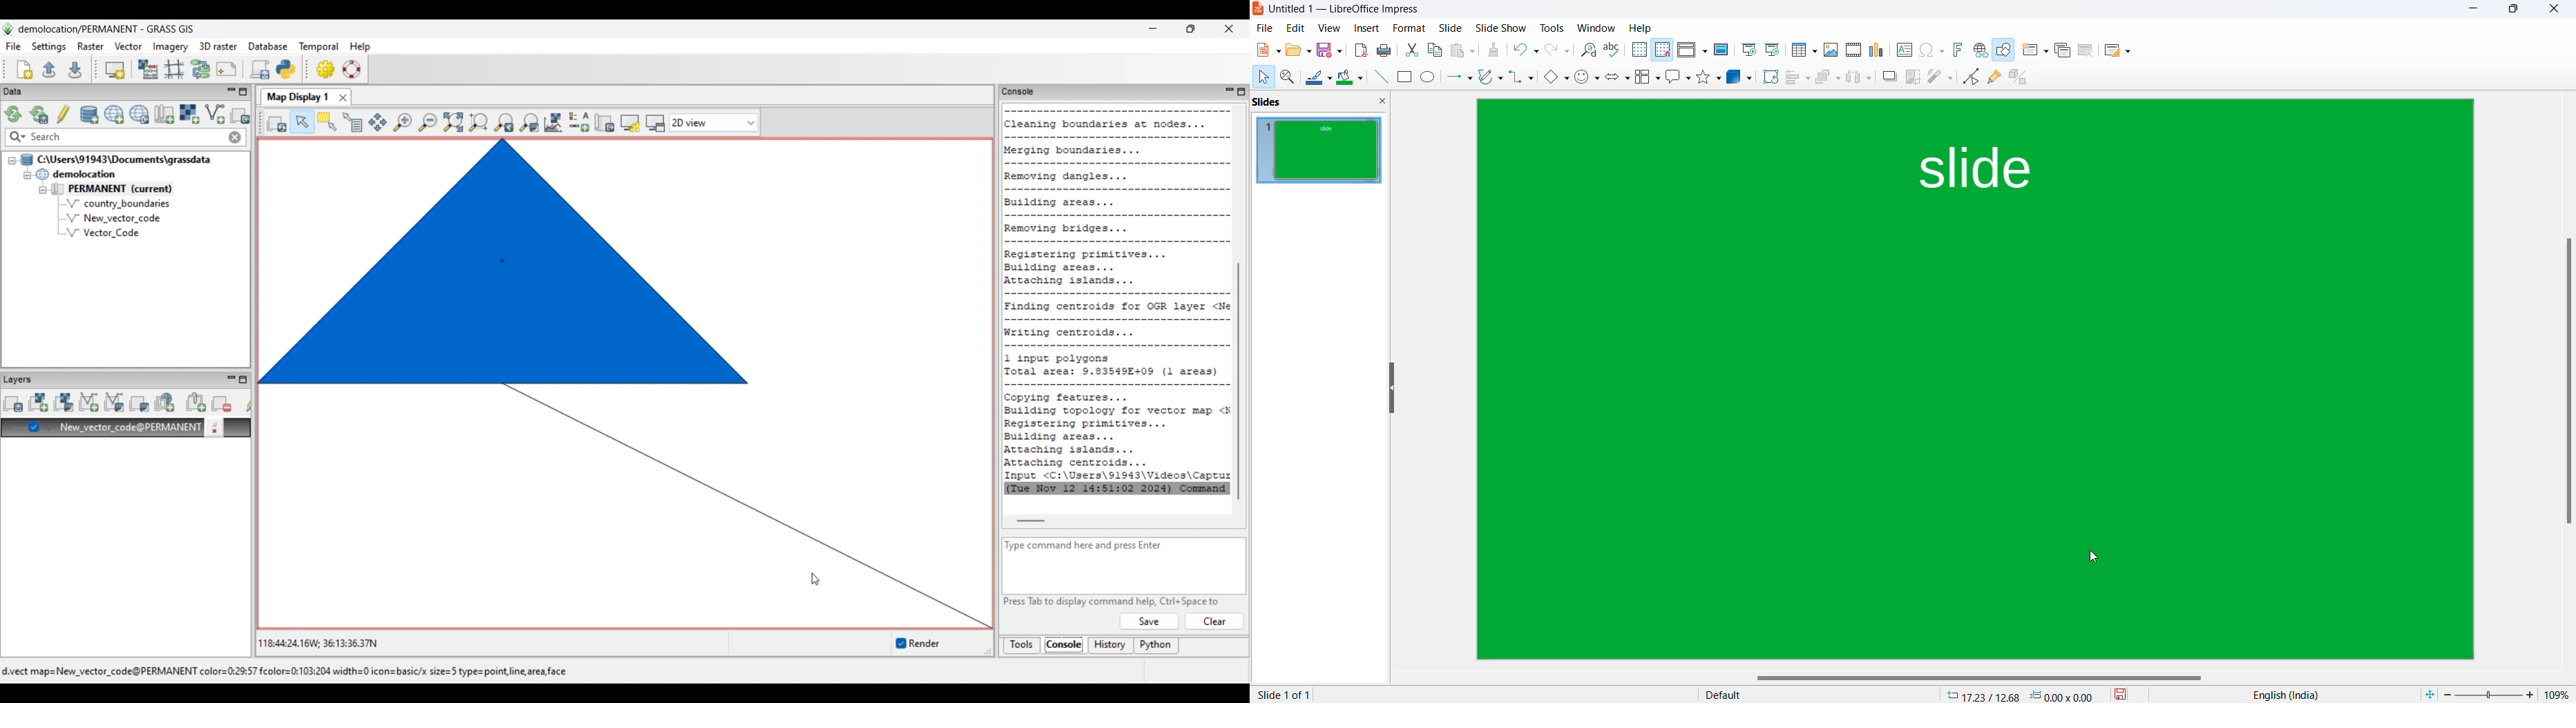  What do you see at coordinates (1860, 78) in the screenshot?
I see `object distribution` at bounding box center [1860, 78].